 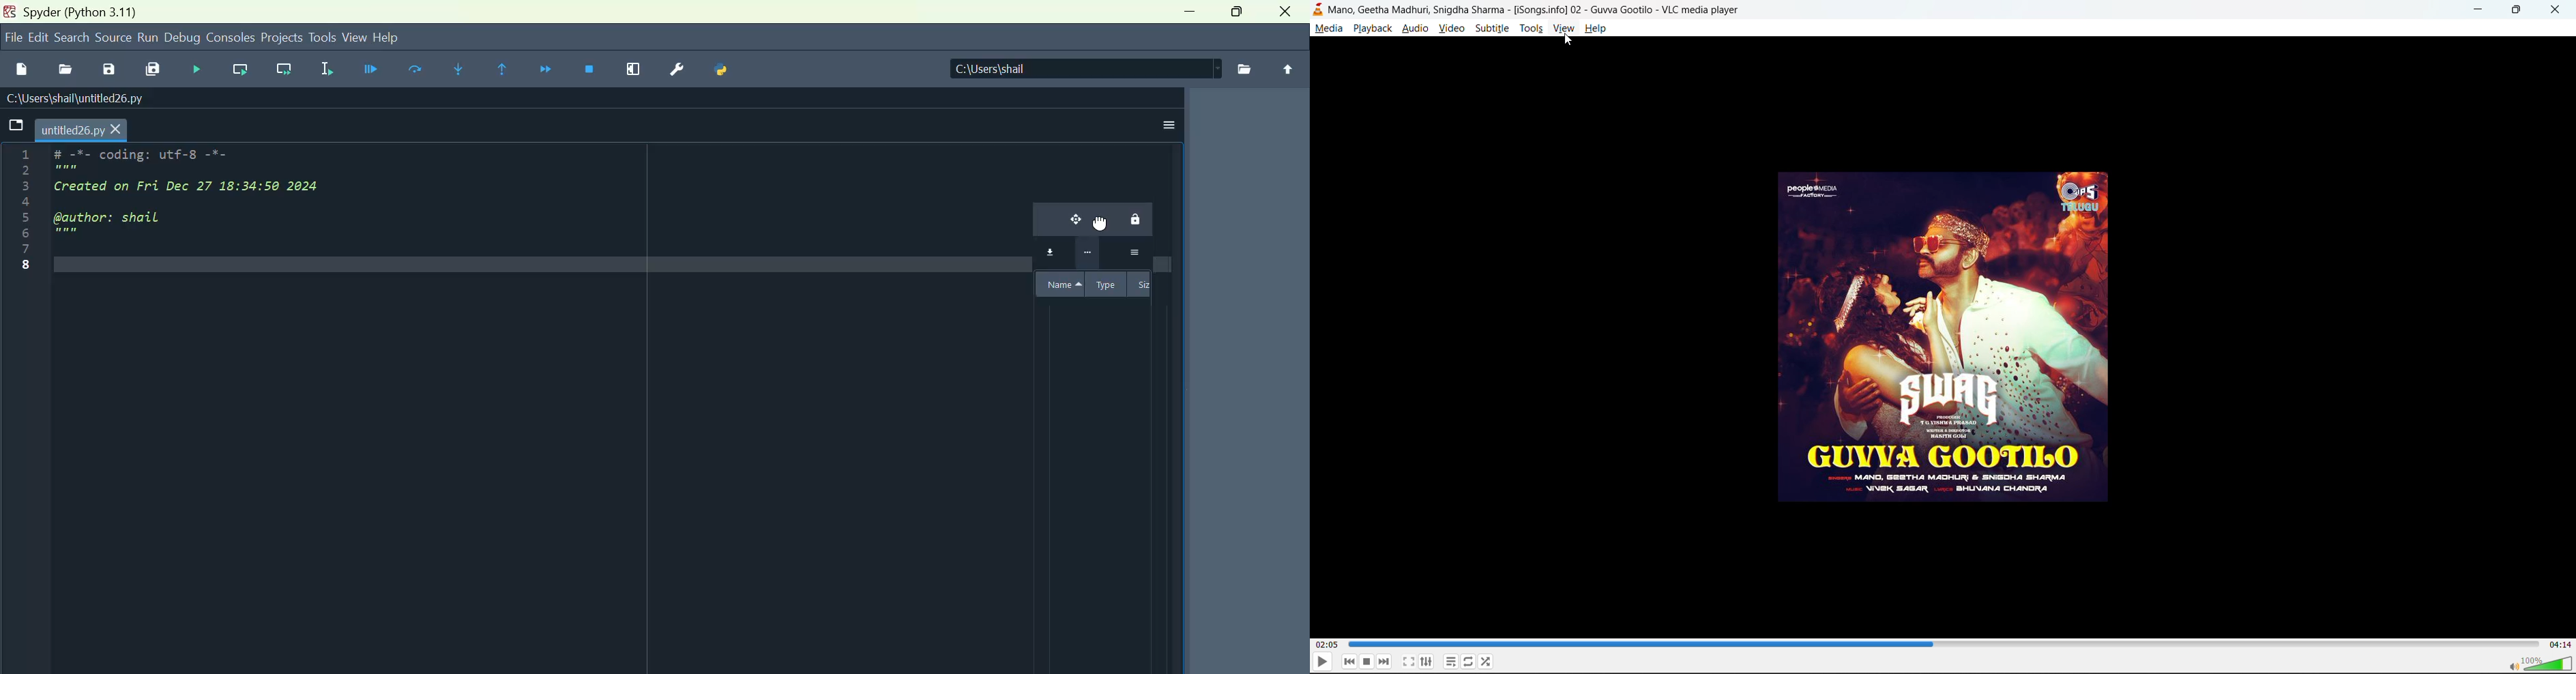 What do you see at coordinates (1326, 646) in the screenshot?
I see `run time` at bounding box center [1326, 646].